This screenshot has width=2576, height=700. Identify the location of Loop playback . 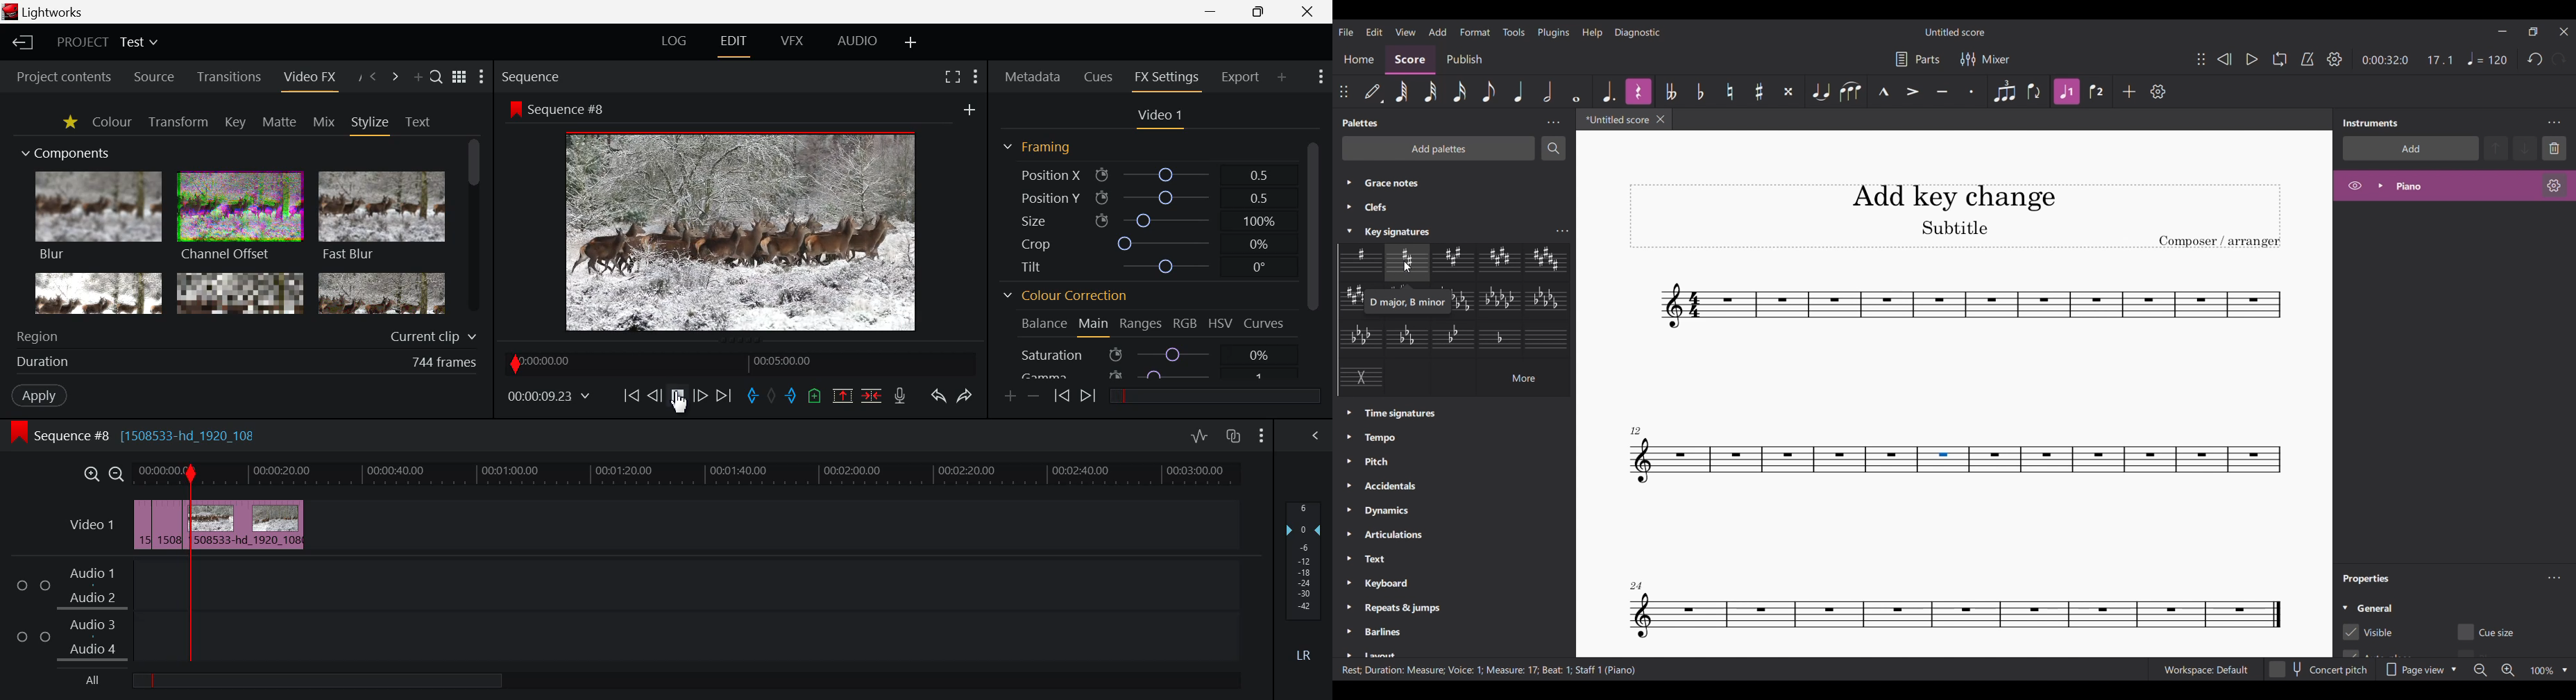
(2279, 58).